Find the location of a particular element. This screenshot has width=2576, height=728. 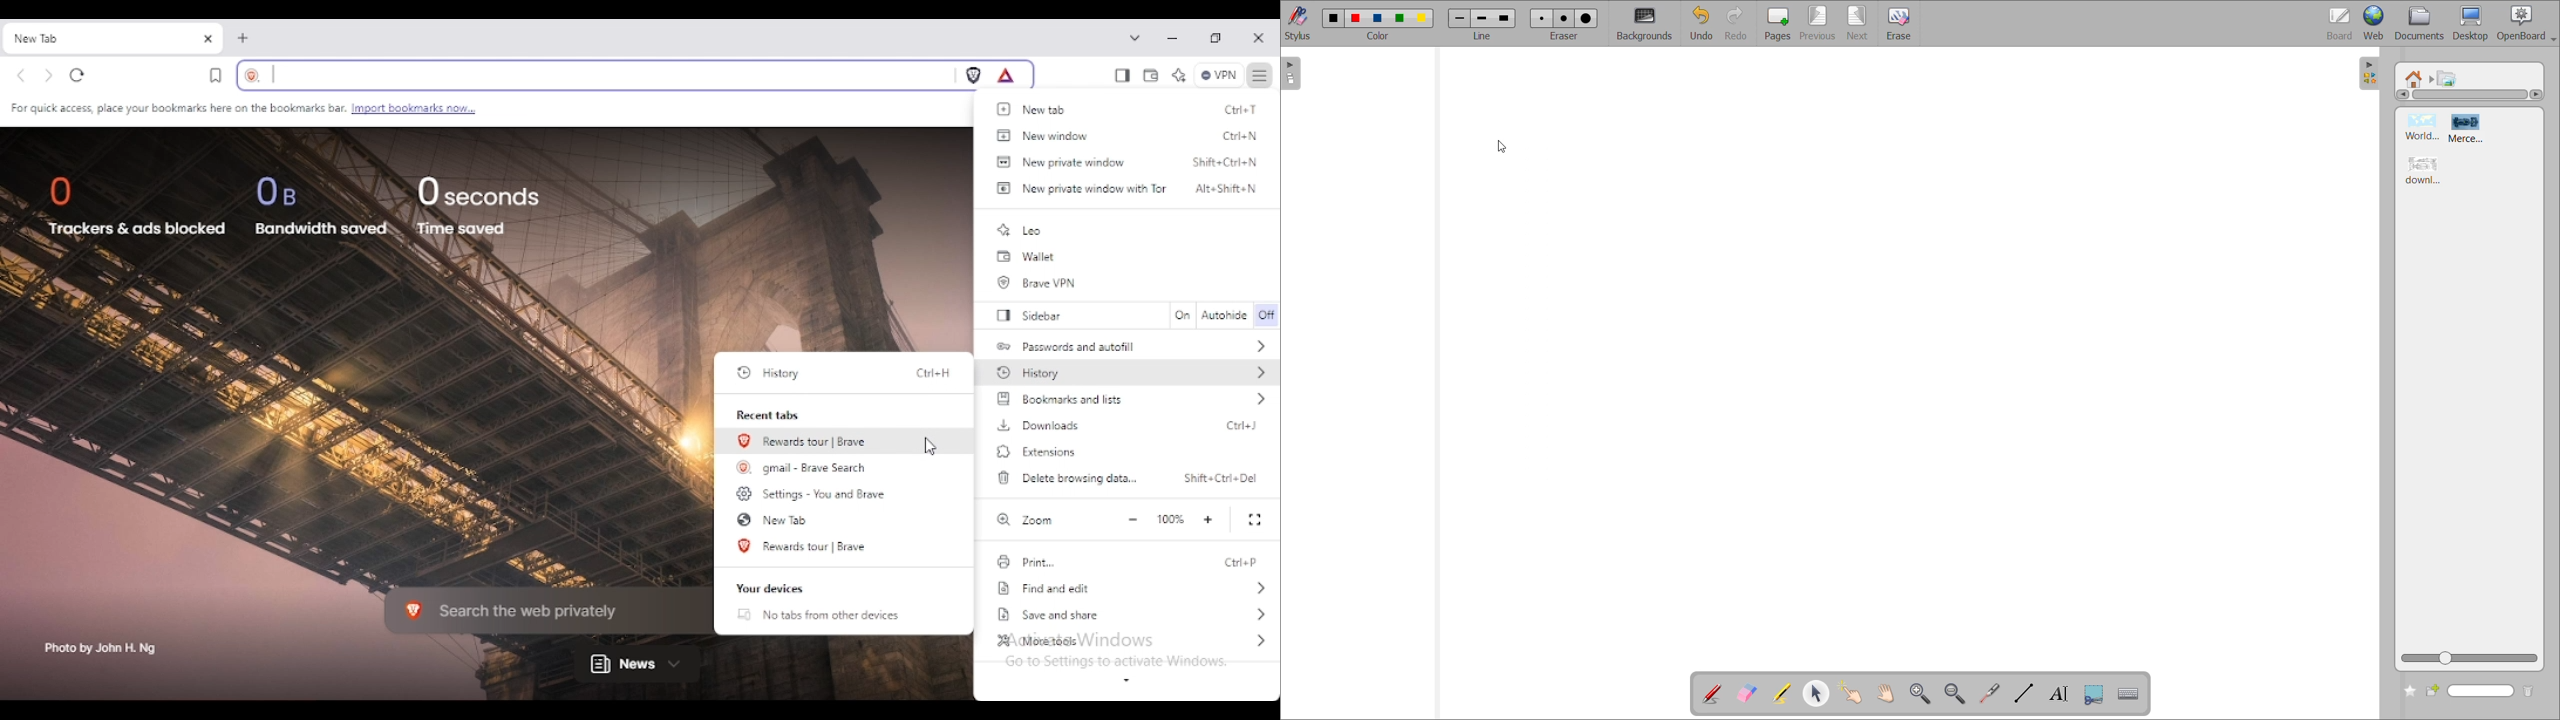

previous is located at coordinates (1819, 23).